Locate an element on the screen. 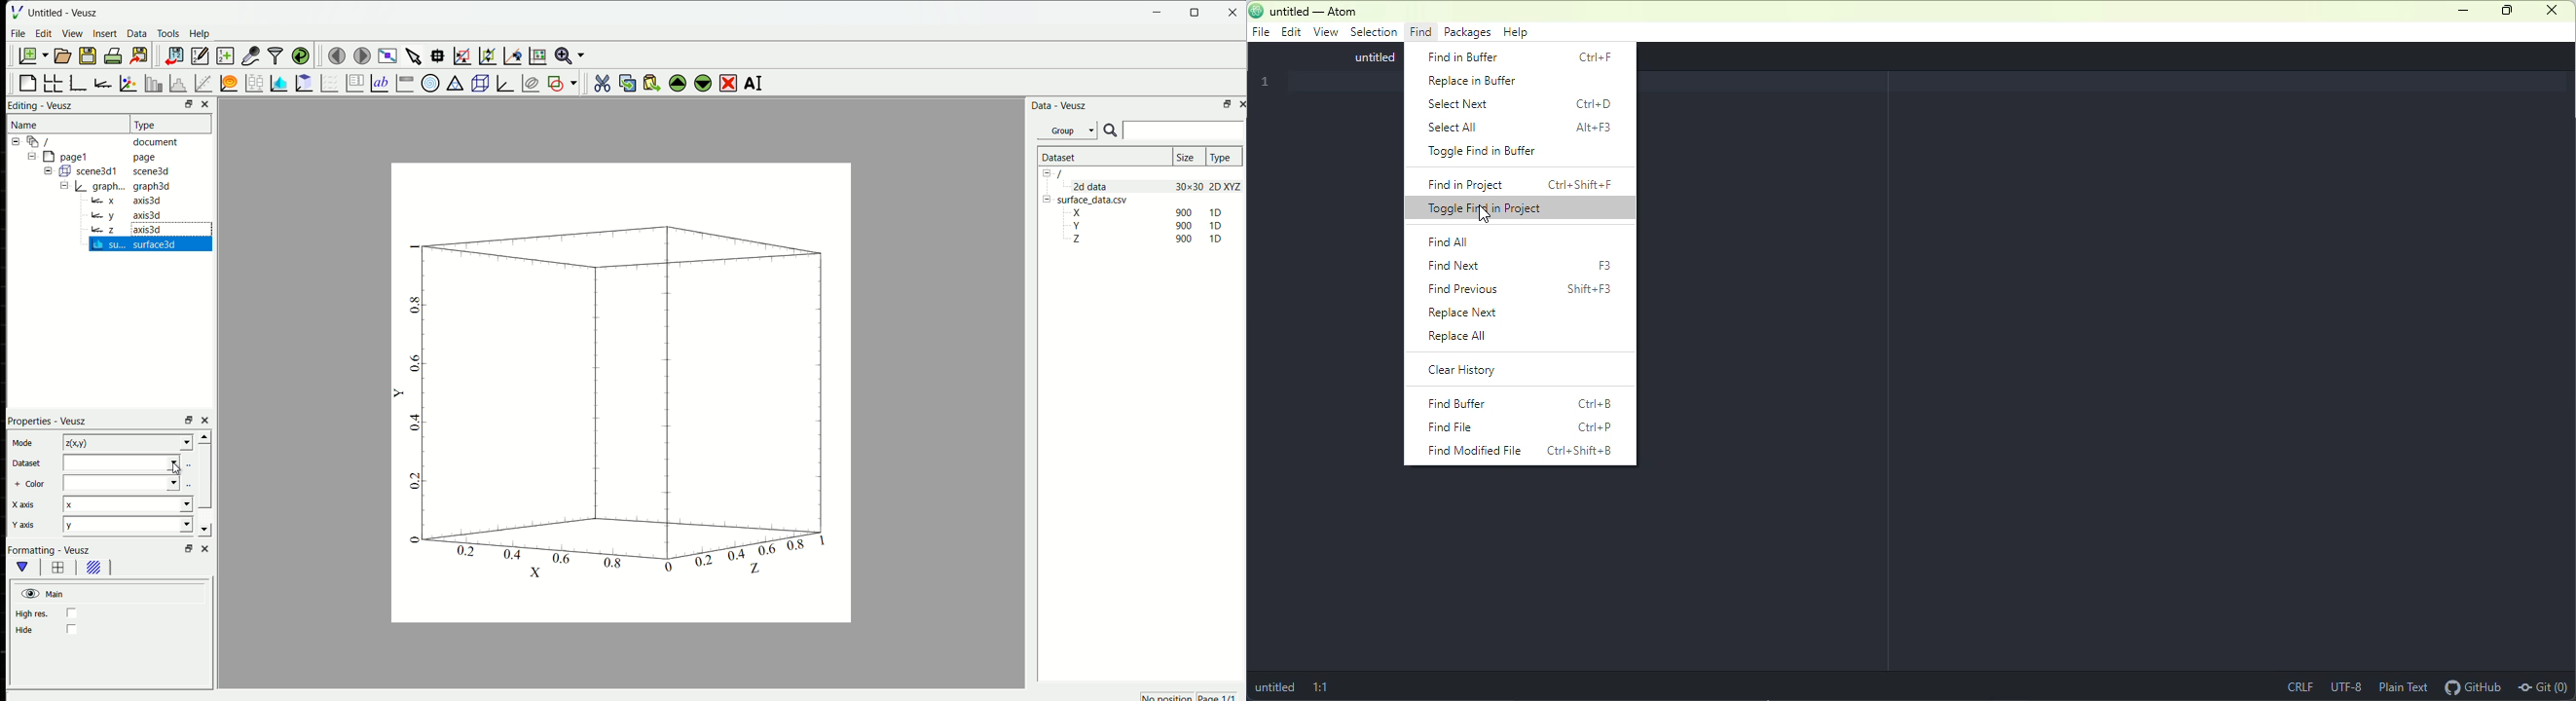 This screenshot has width=2576, height=728. toggle find in buffer is located at coordinates (1490, 154).